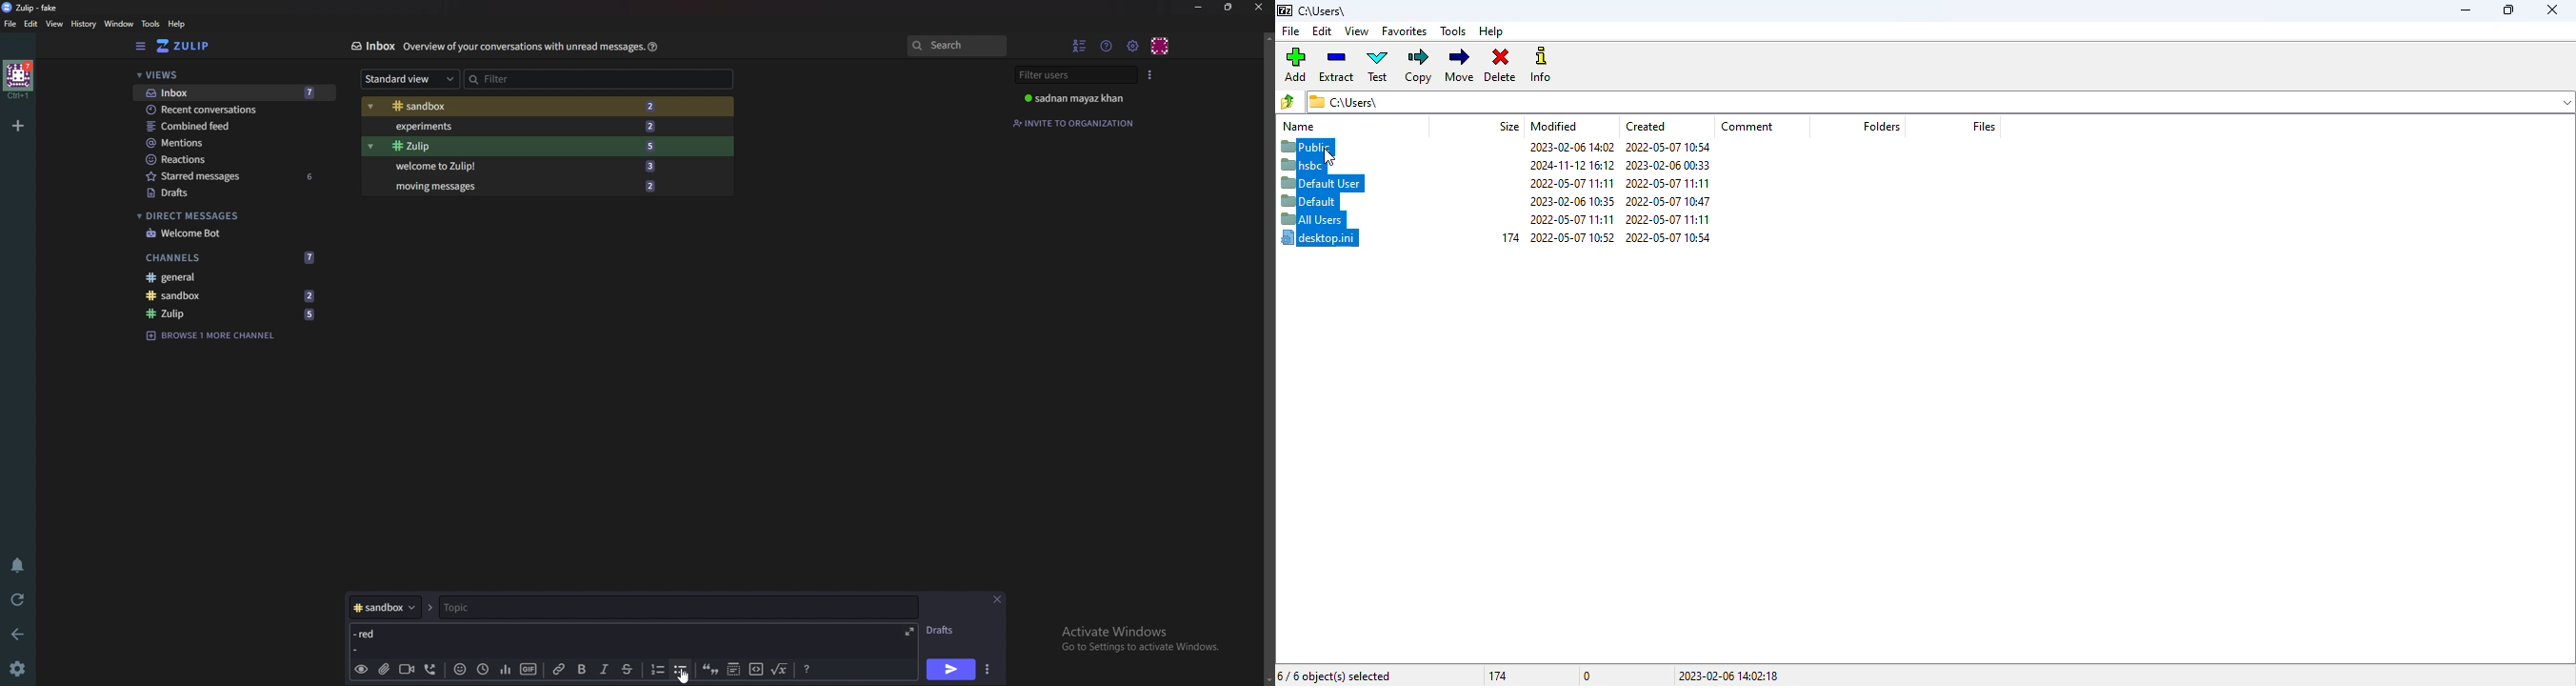  I want to click on Inbox, so click(372, 46).